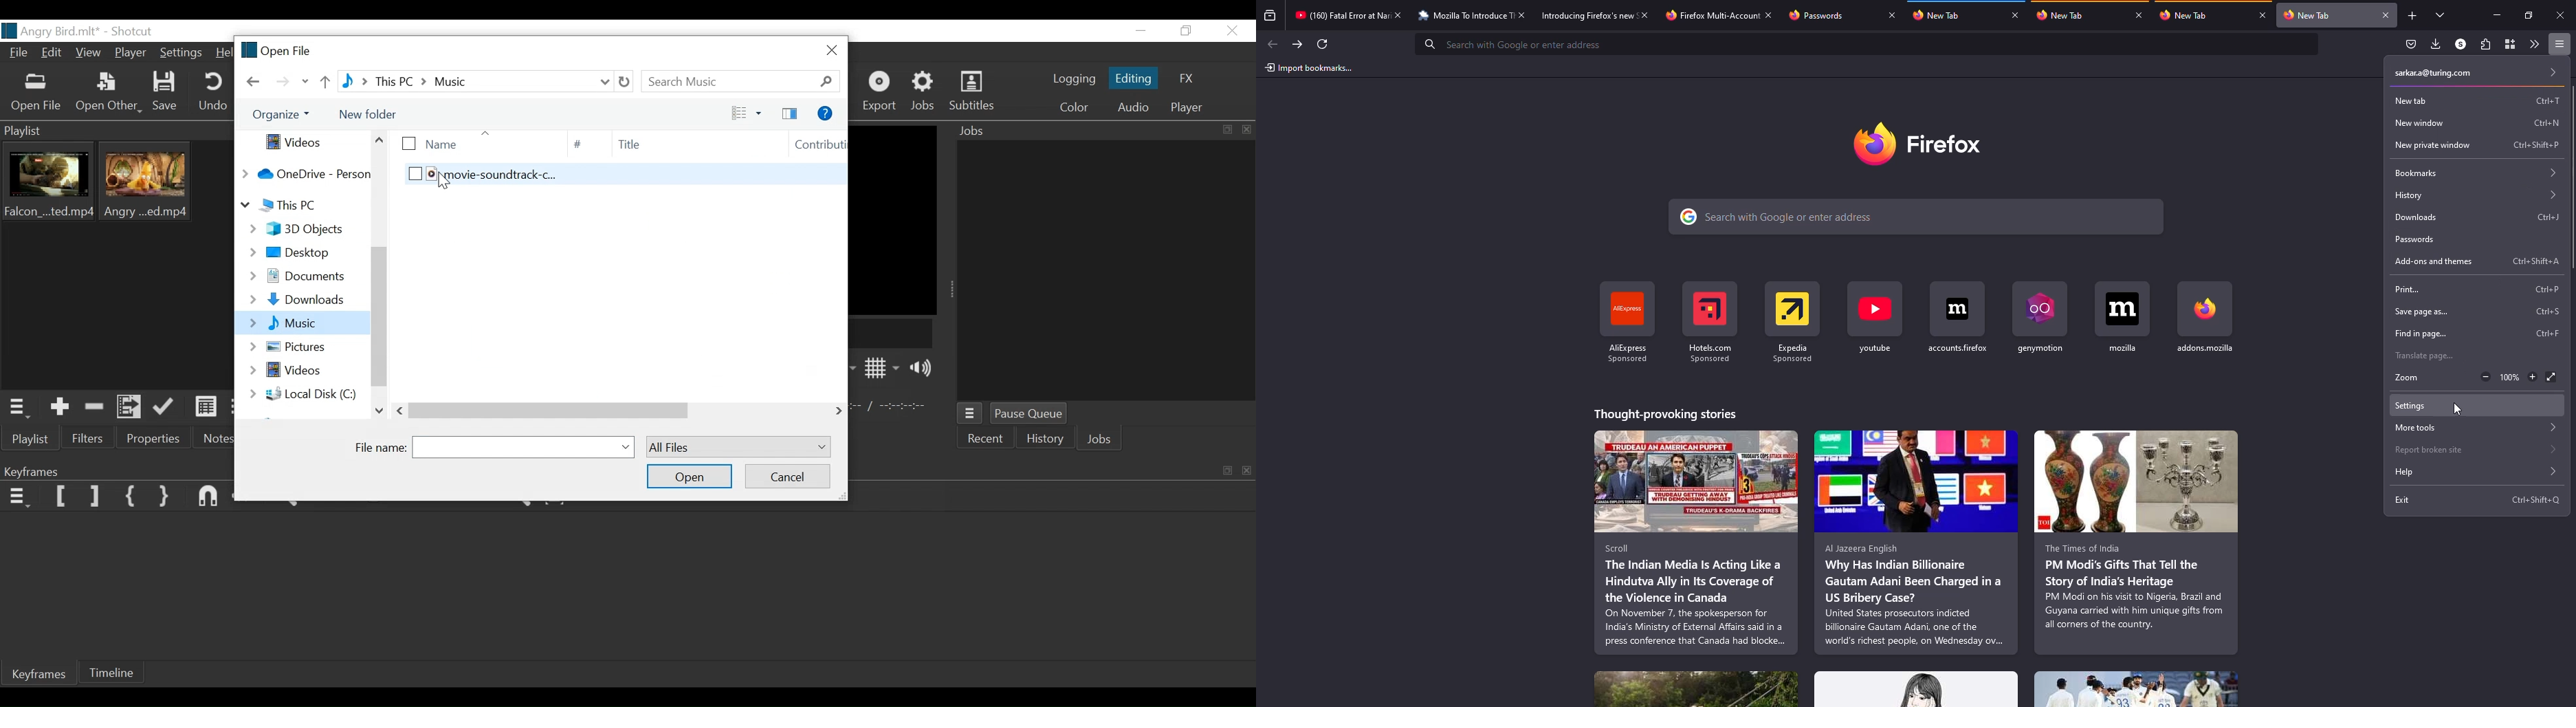 This screenshot has height=728, width=2576. What do you see at coordinates (2471, 449) in the screenshot?
I see `report broken` at bounding box center [2471, 449].